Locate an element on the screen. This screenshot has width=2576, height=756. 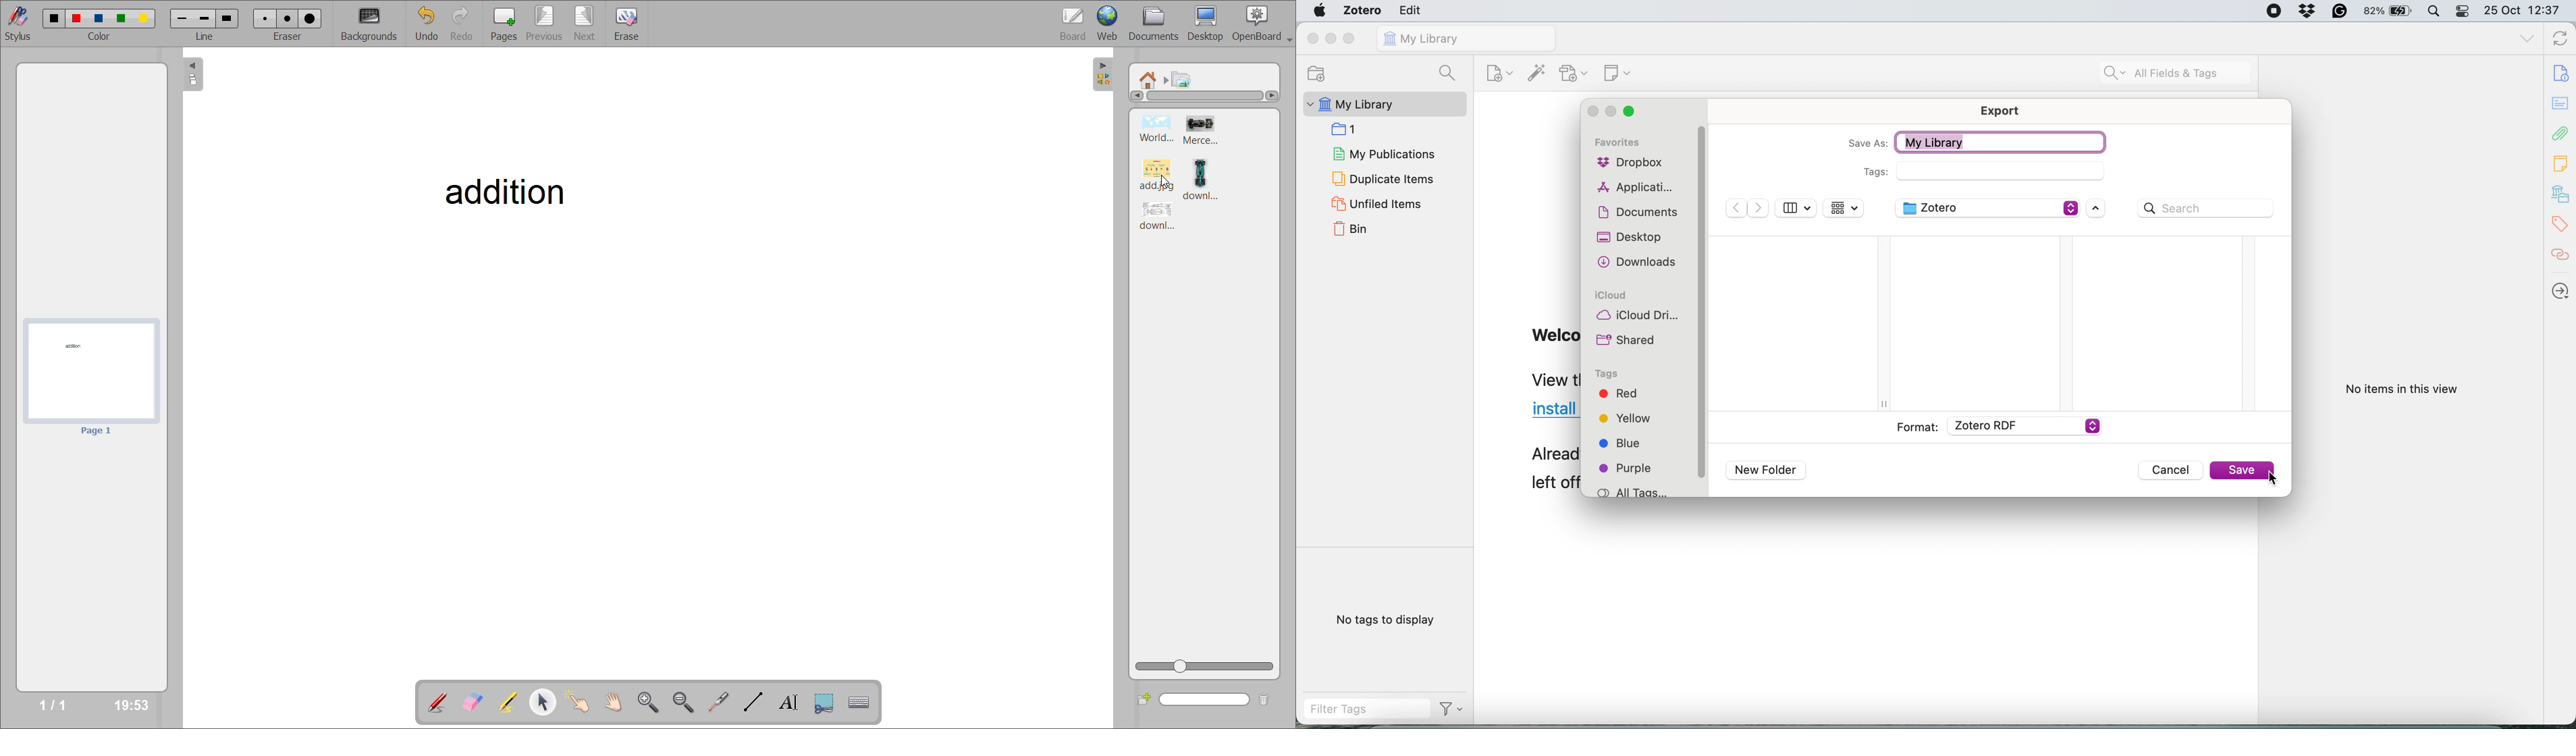
Export is located at coordinates (2000, 110).